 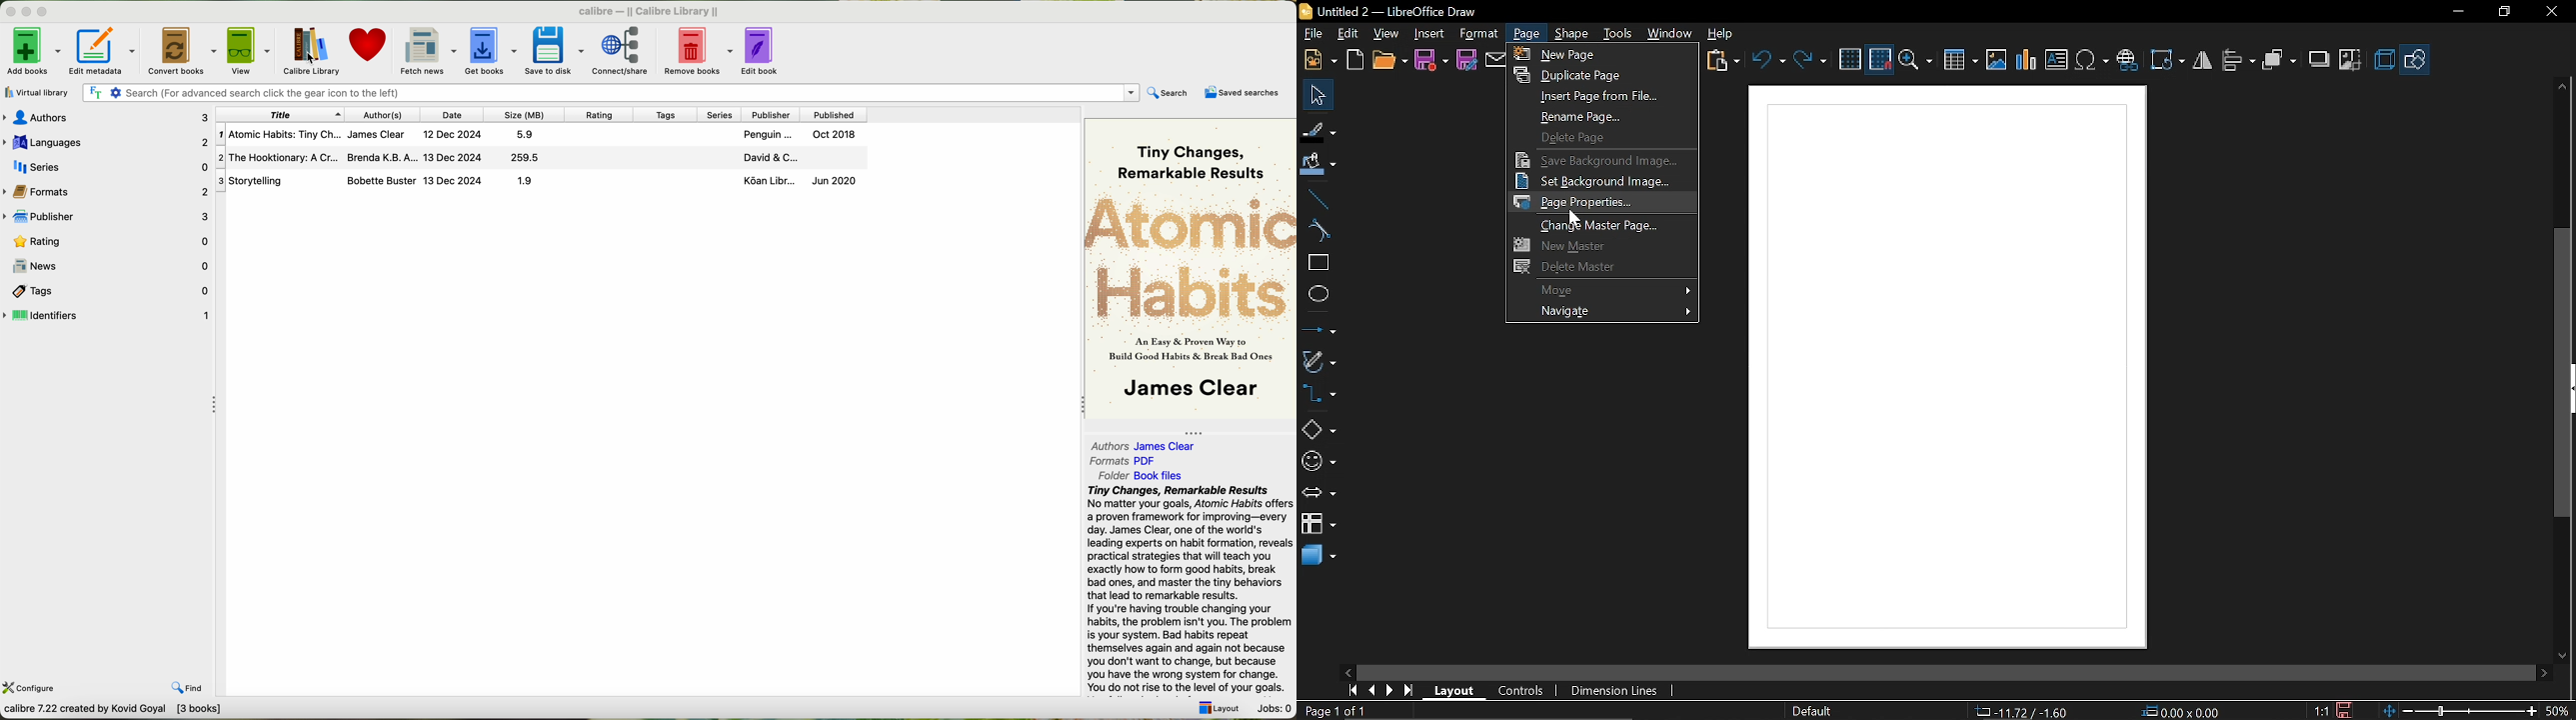 I want to click on Page properties, so click(x=1601, y=202).